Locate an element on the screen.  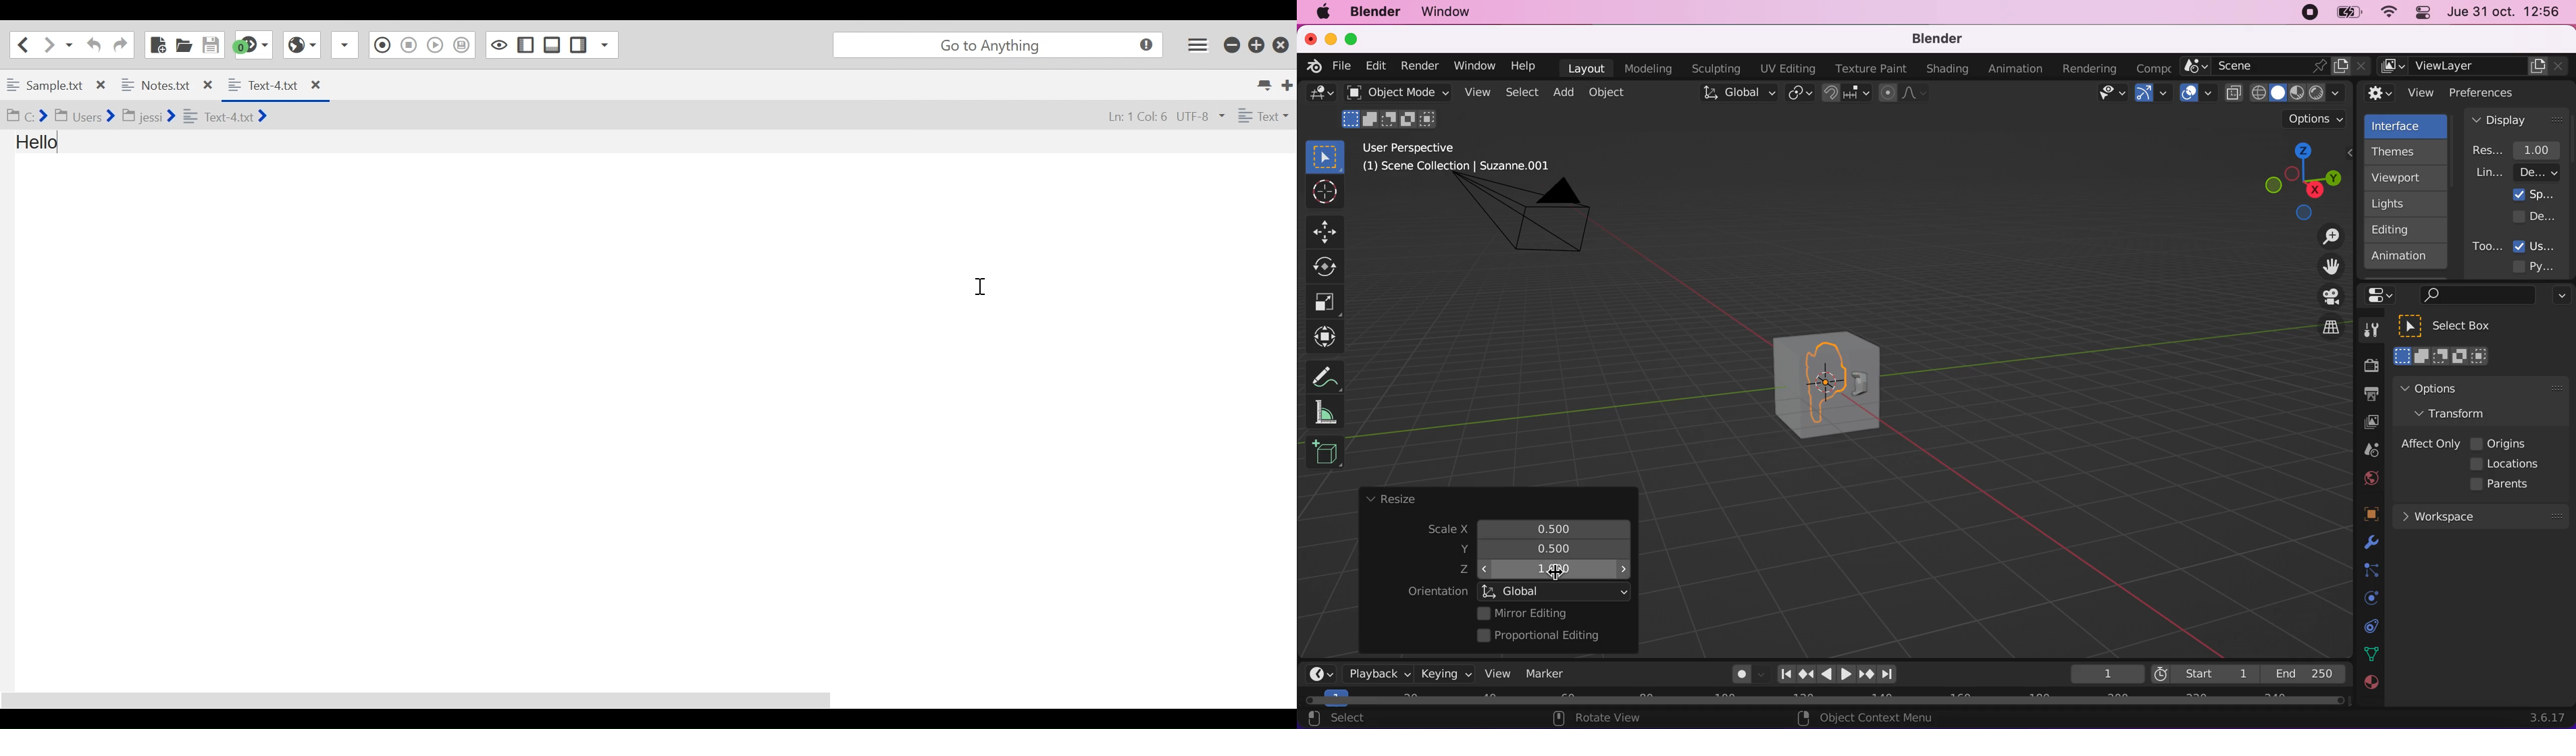
window is located at coordinates (1450, 12).